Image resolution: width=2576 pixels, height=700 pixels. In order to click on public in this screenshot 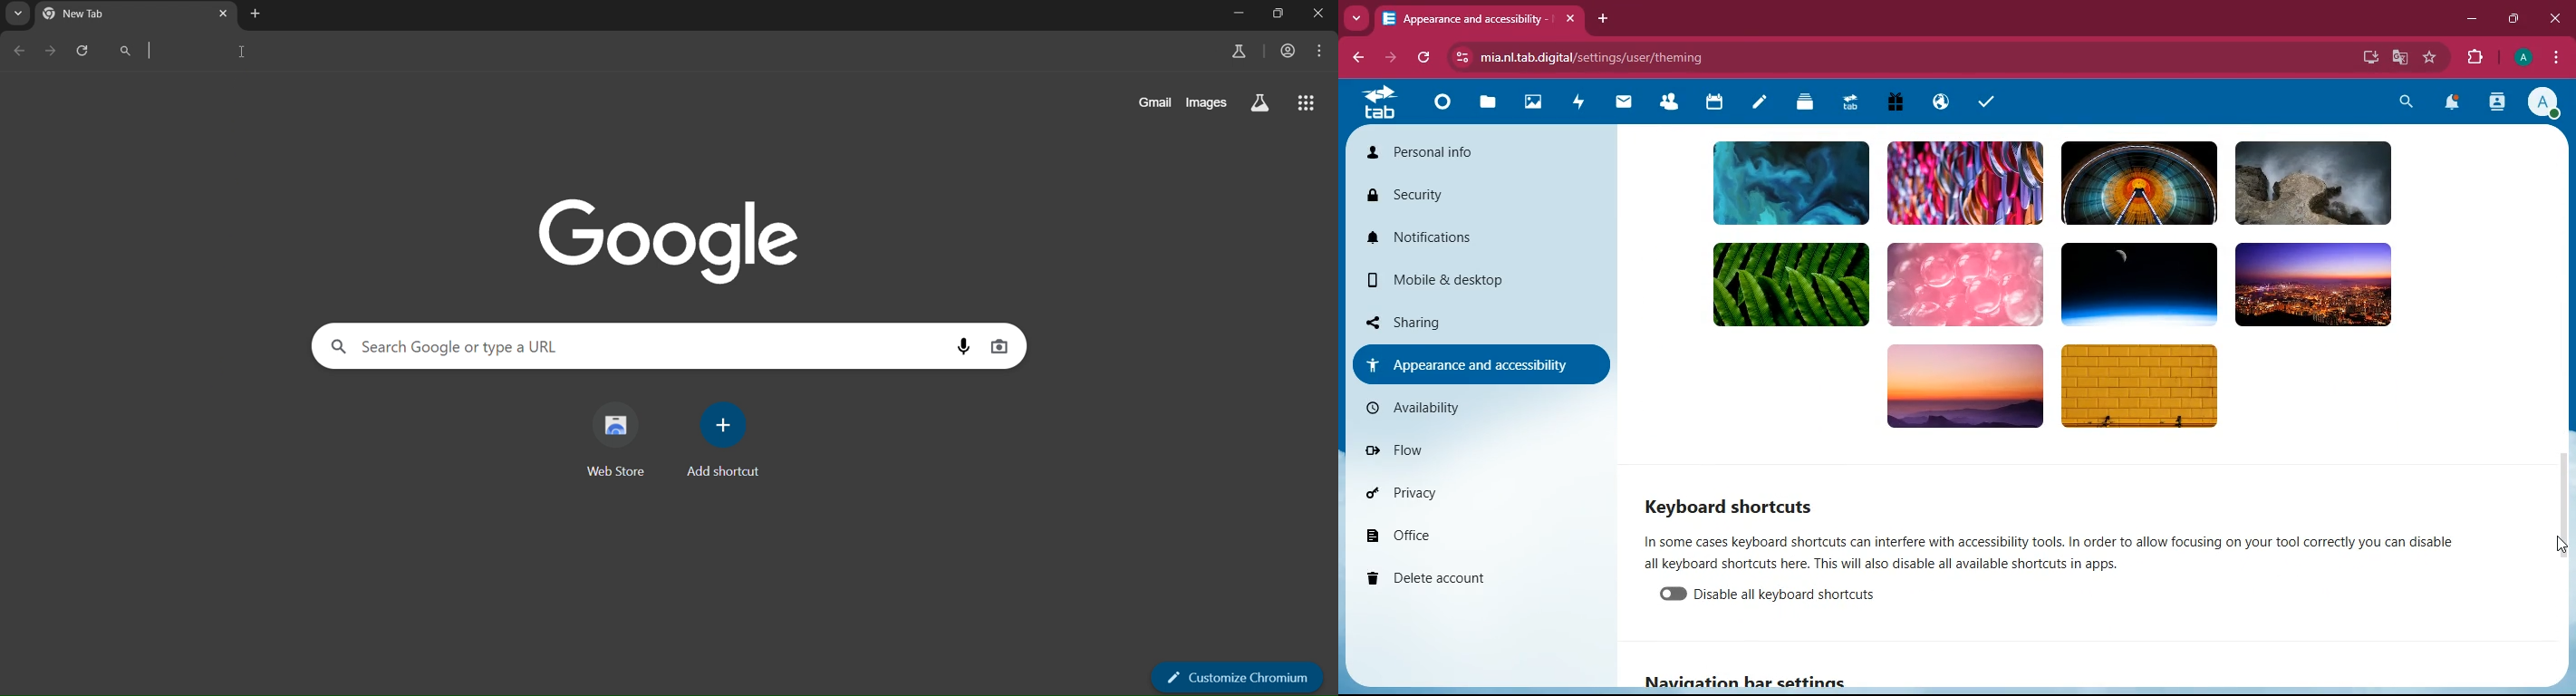, I will do `click(1944, 102)`.